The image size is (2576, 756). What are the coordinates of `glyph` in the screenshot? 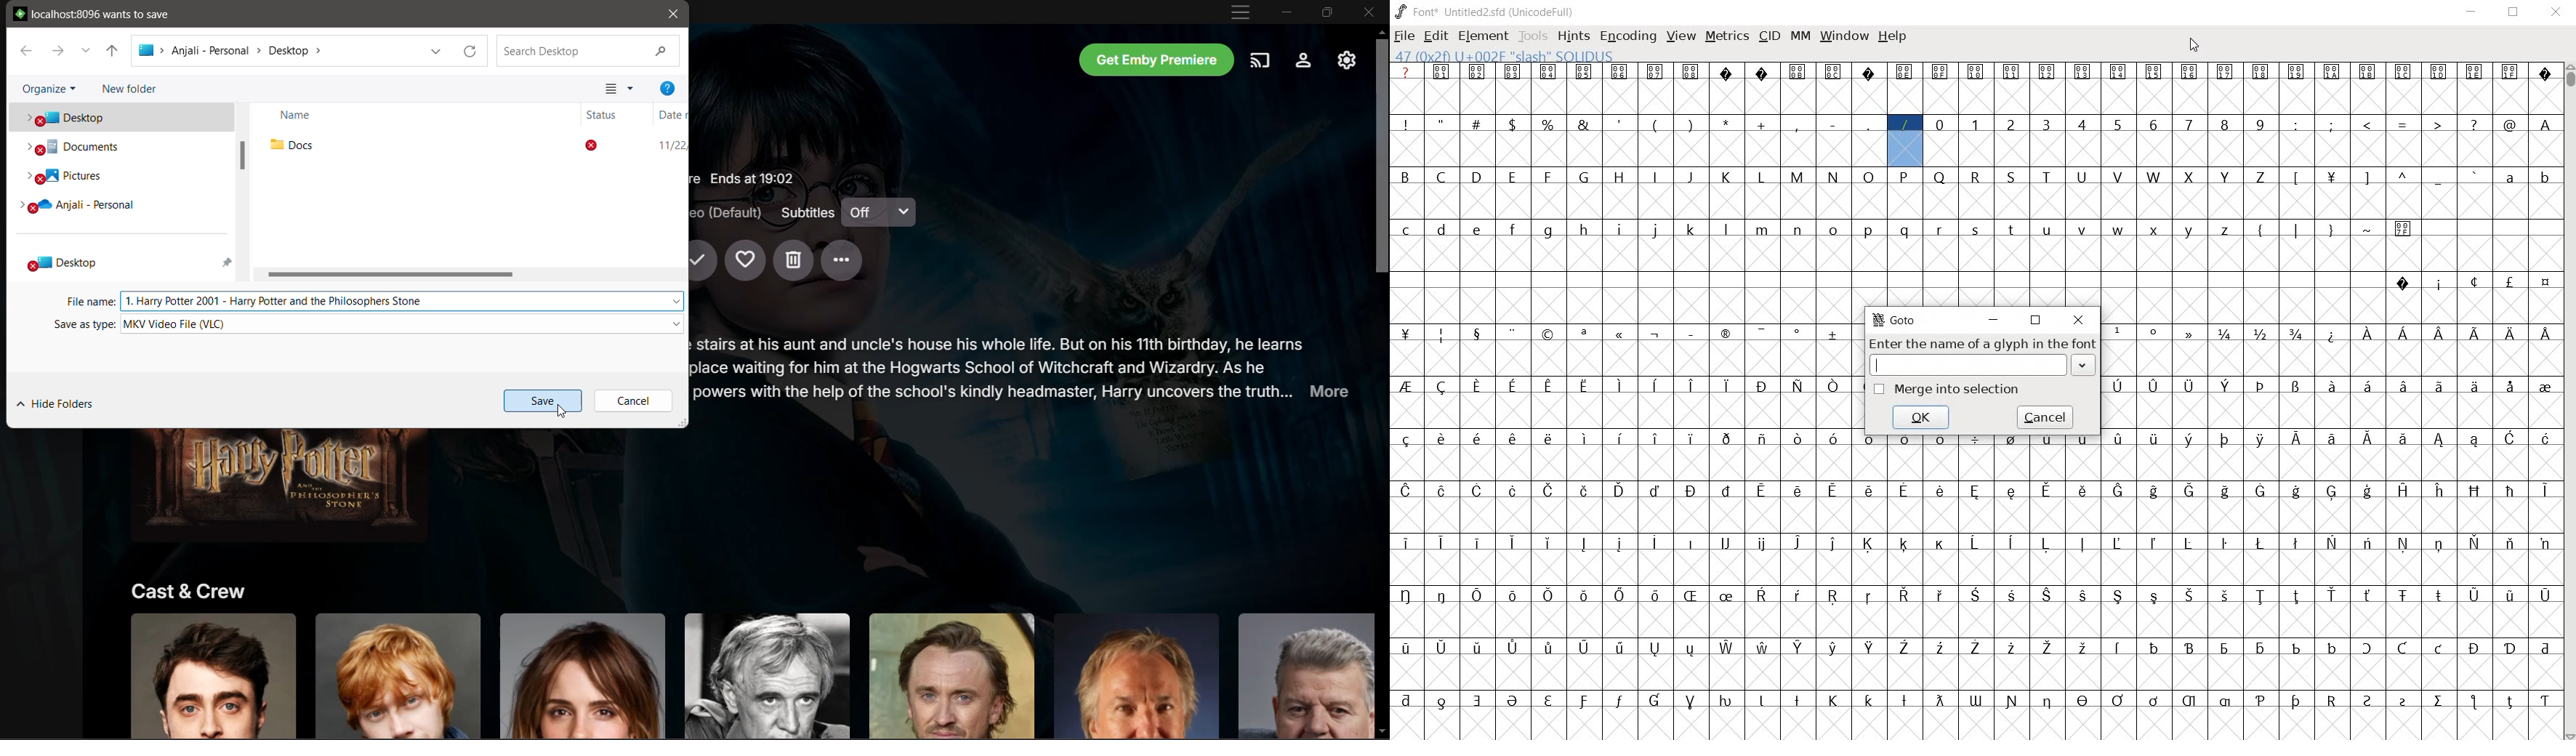 It's located at (2226, 386).